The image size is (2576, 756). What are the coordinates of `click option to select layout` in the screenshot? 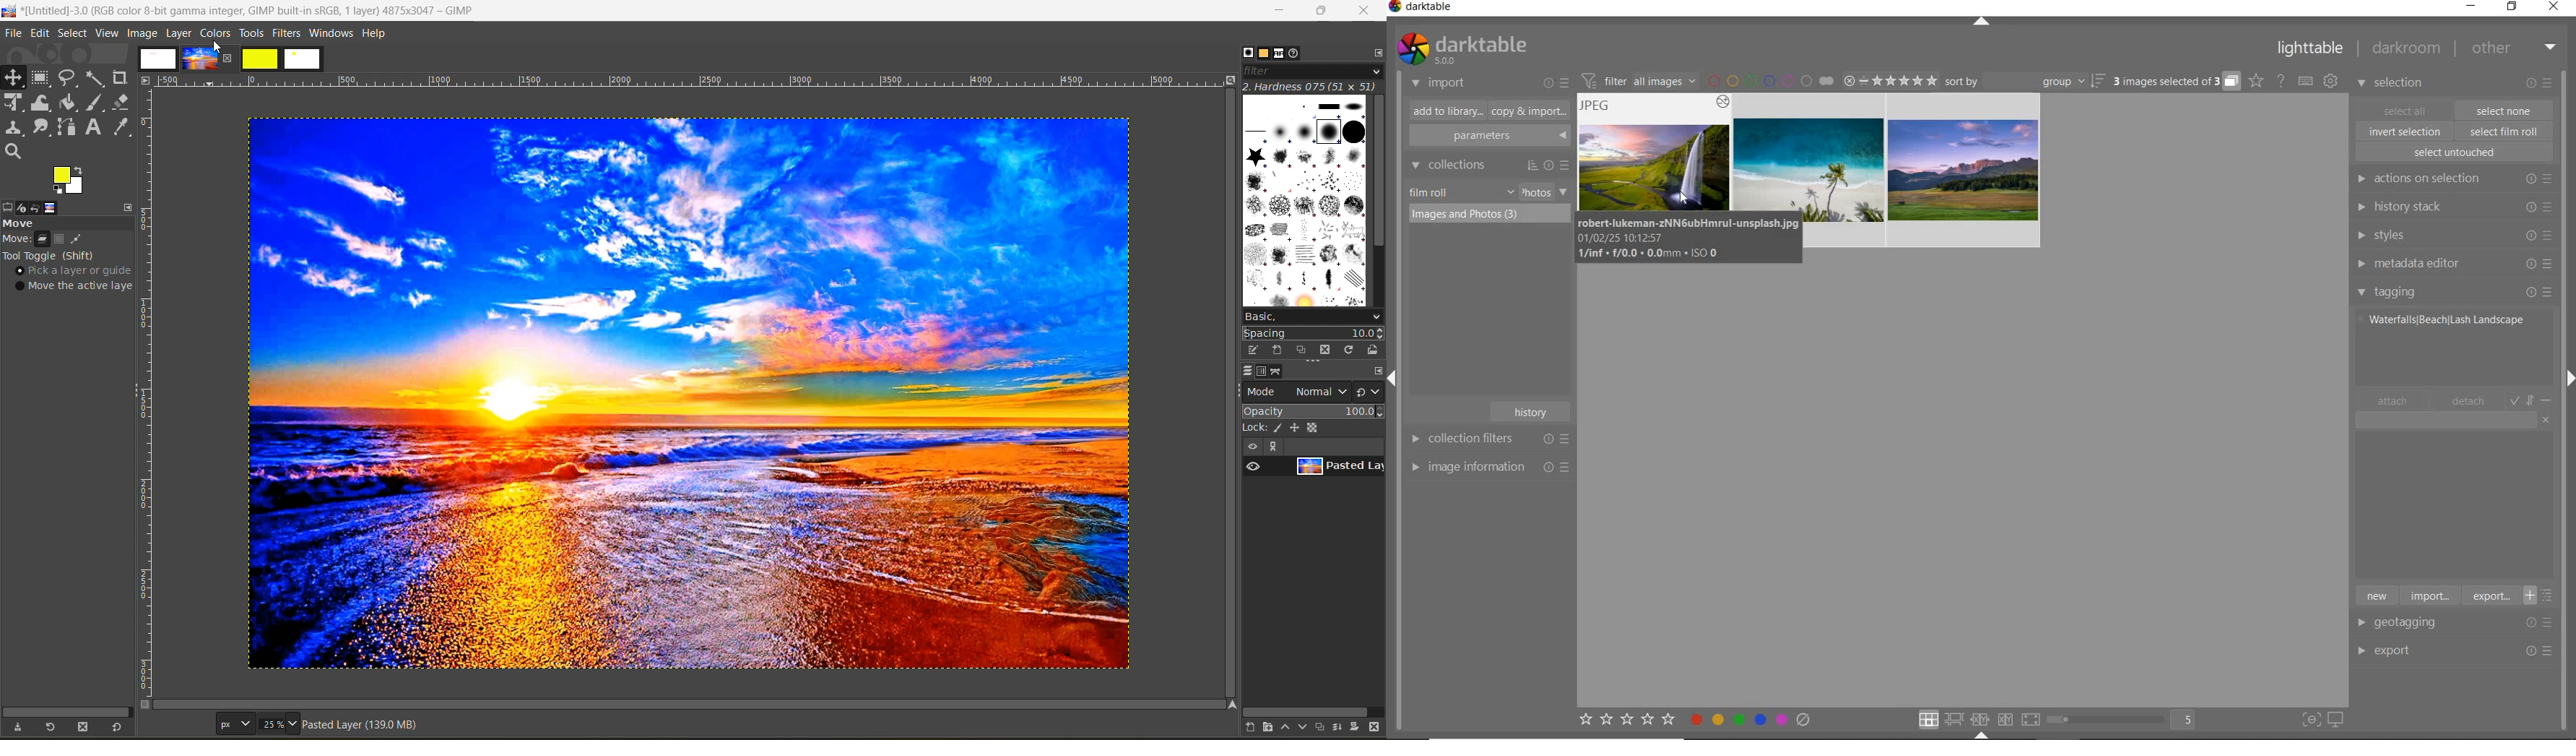 It's located at (1977, 719).